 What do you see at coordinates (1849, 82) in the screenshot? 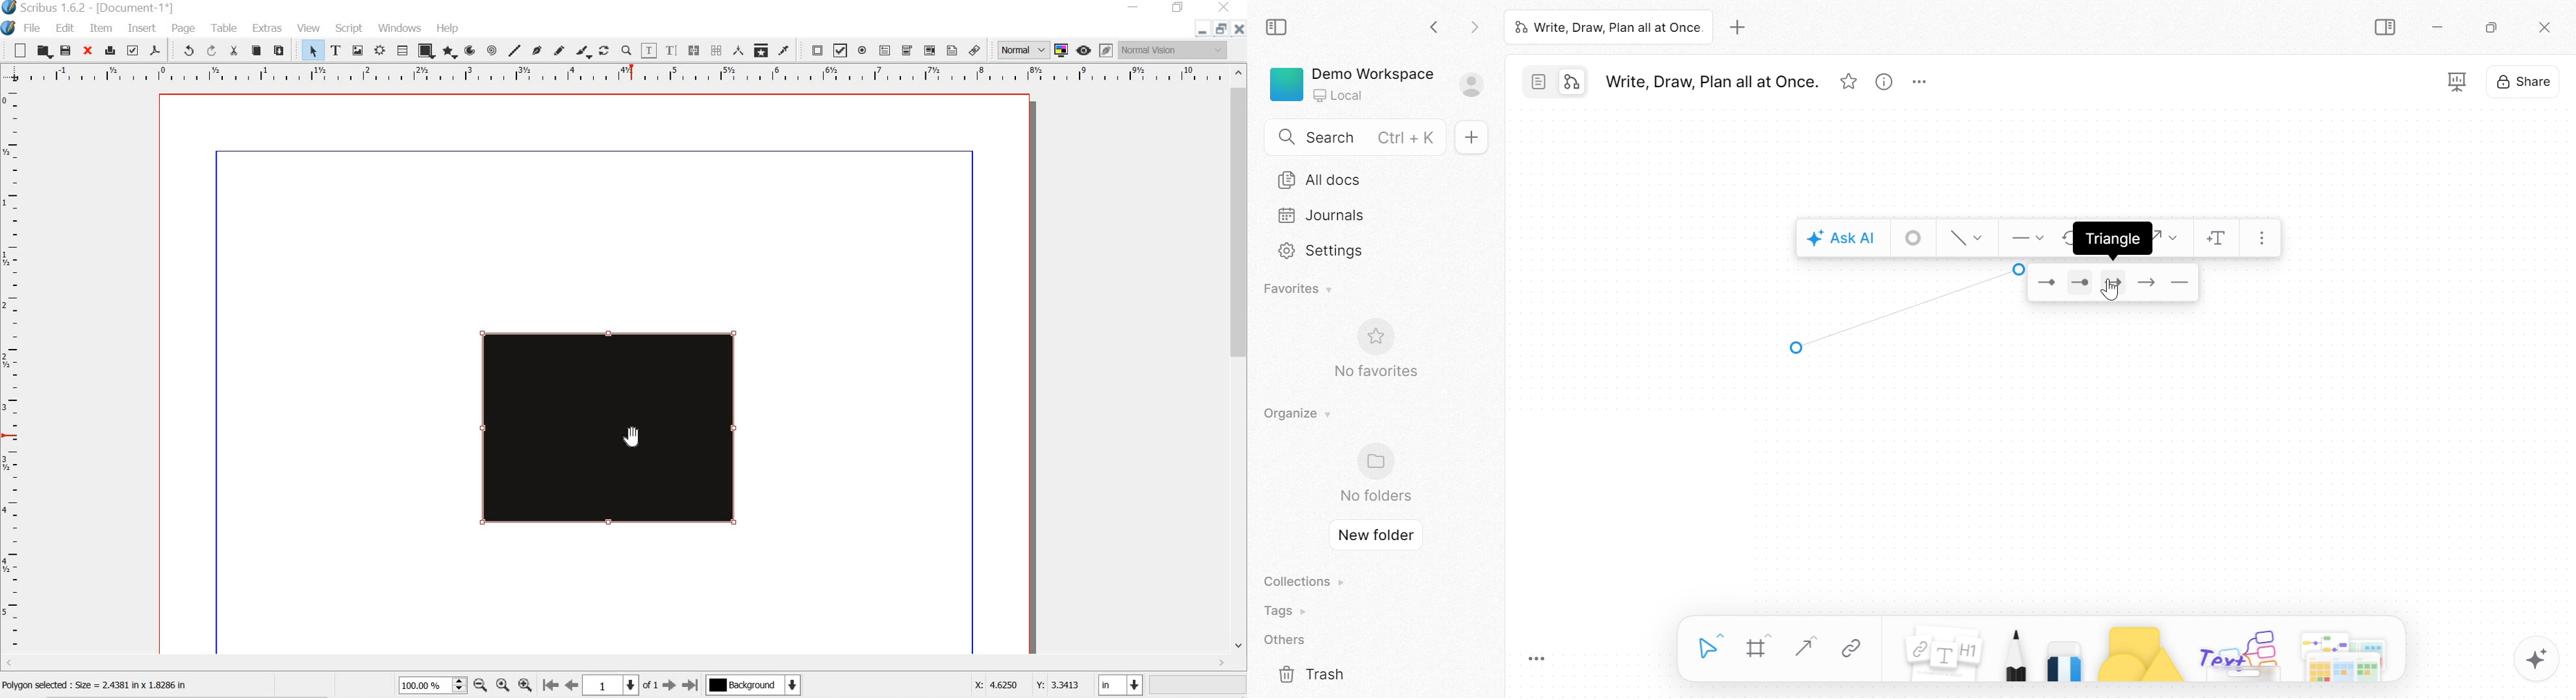
I see `Favorites` at bounding box center [1849, 82].